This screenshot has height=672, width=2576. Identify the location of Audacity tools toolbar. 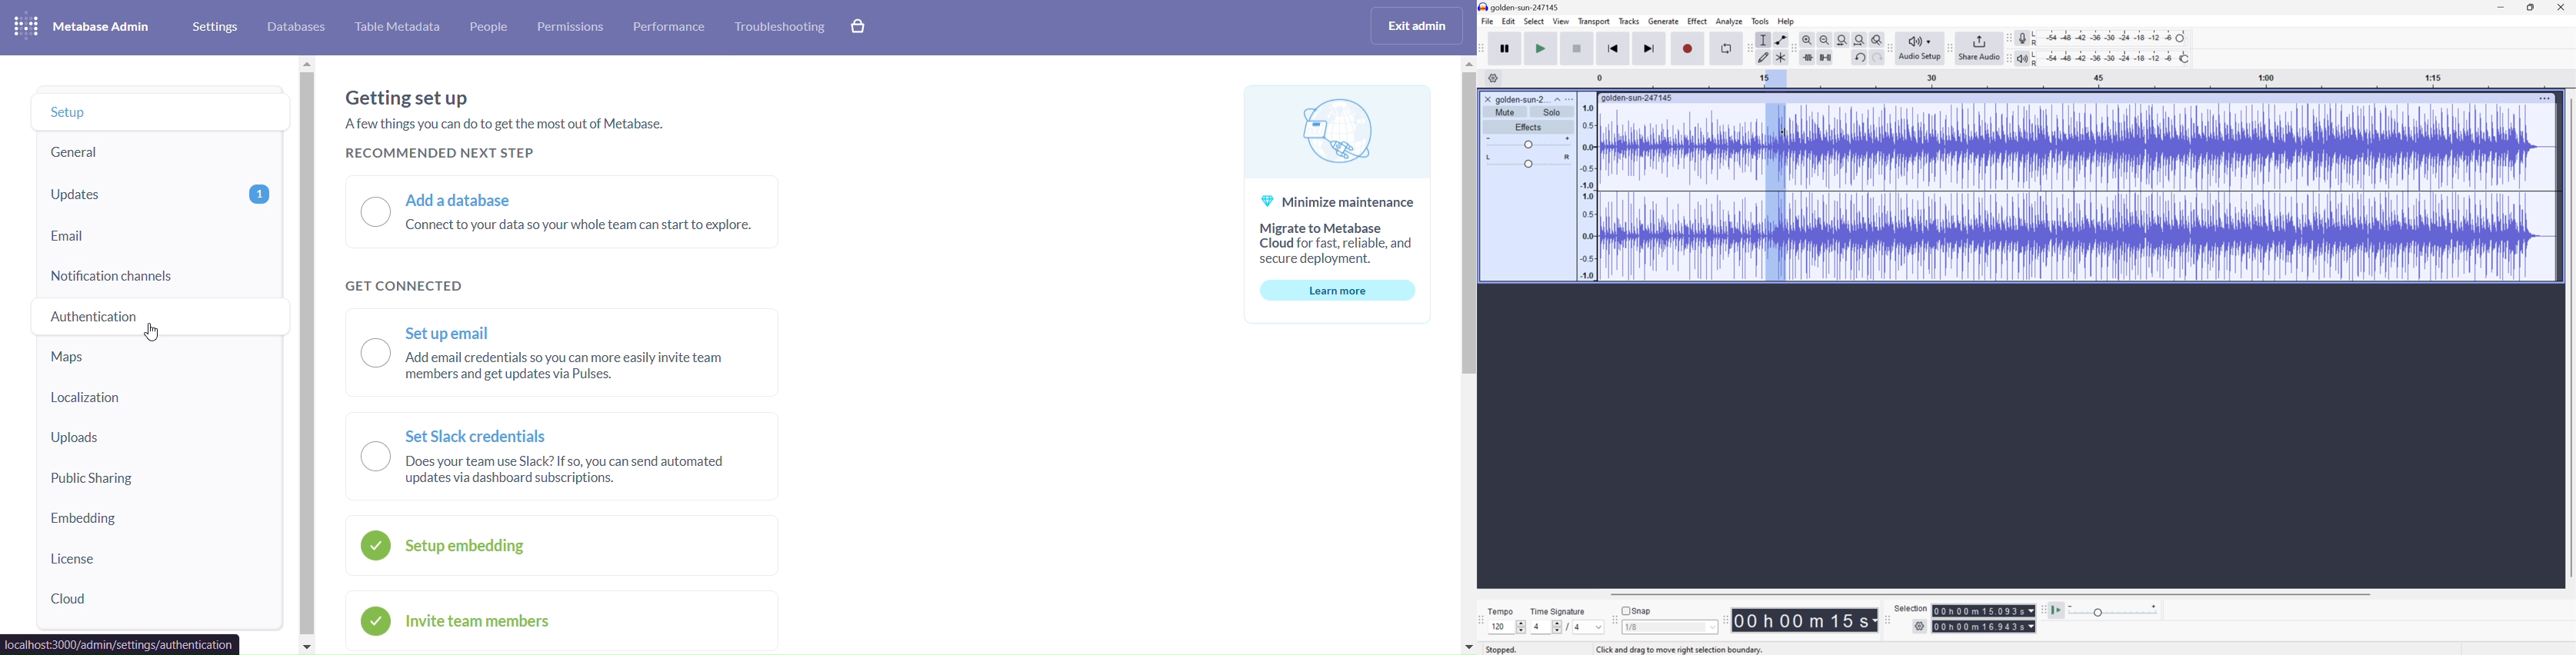
(1791, 48).